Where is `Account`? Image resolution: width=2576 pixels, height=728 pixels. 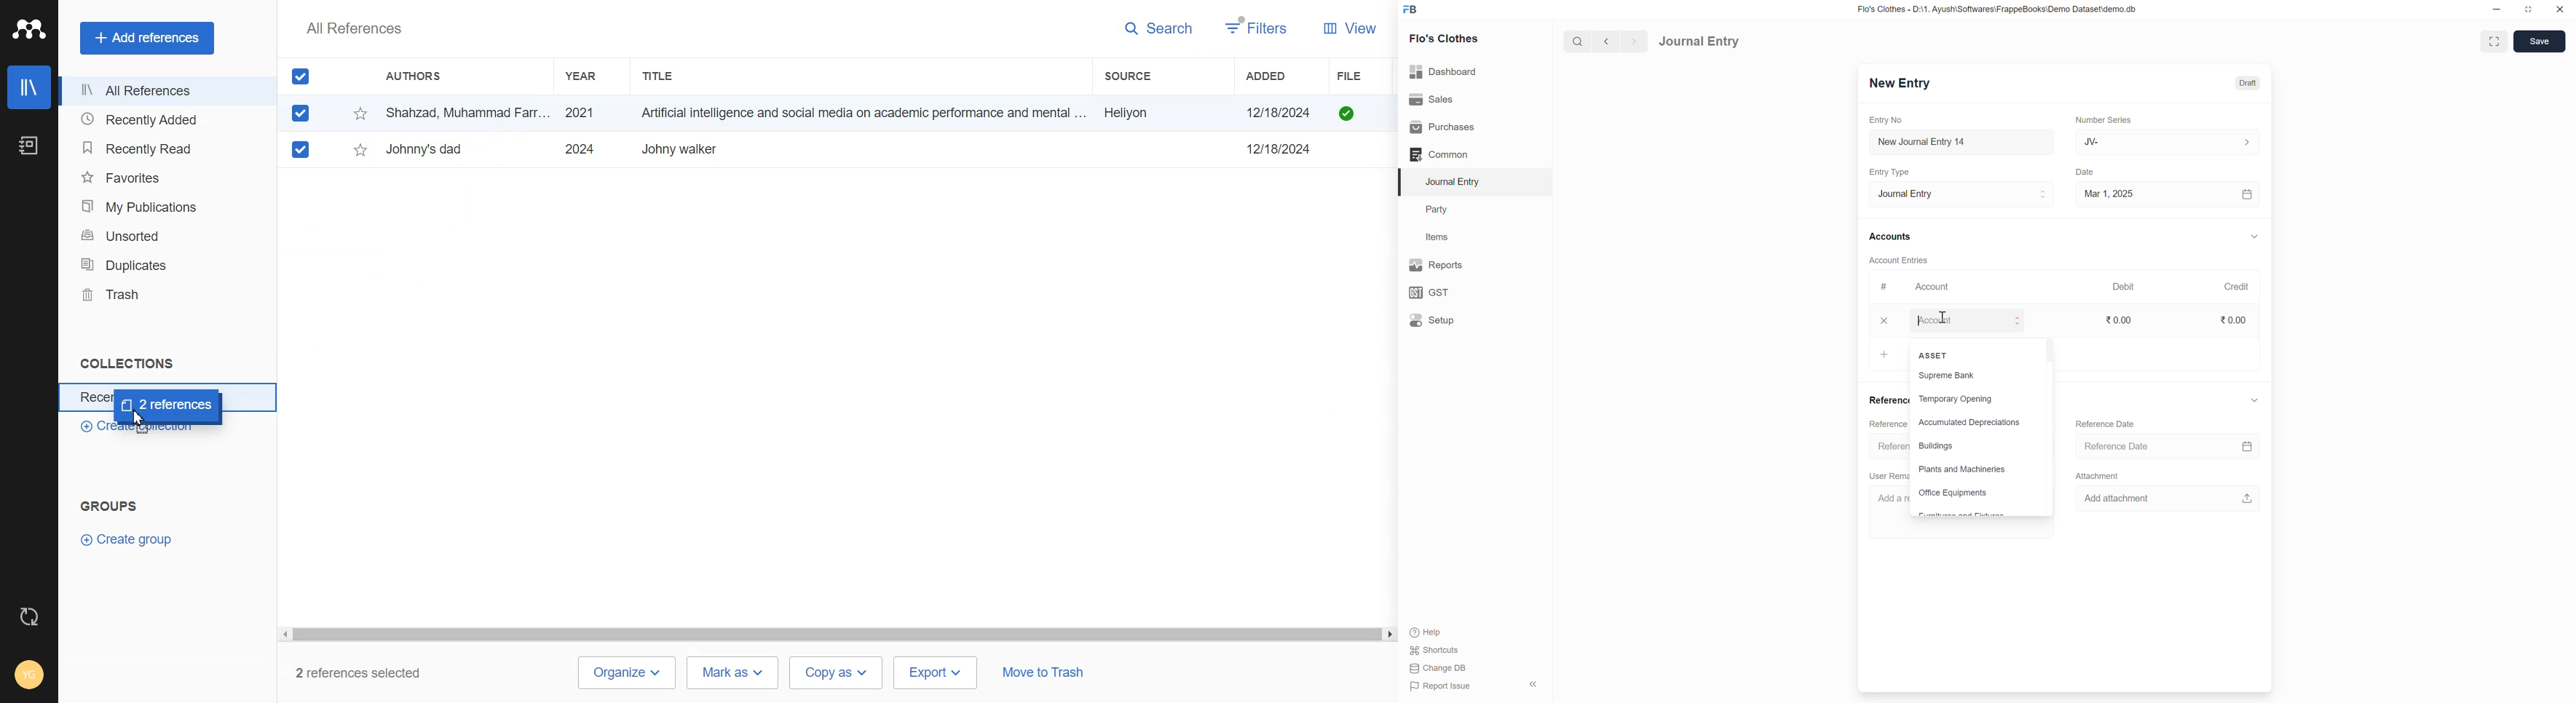
Account is located at coordinates (1934, 287).